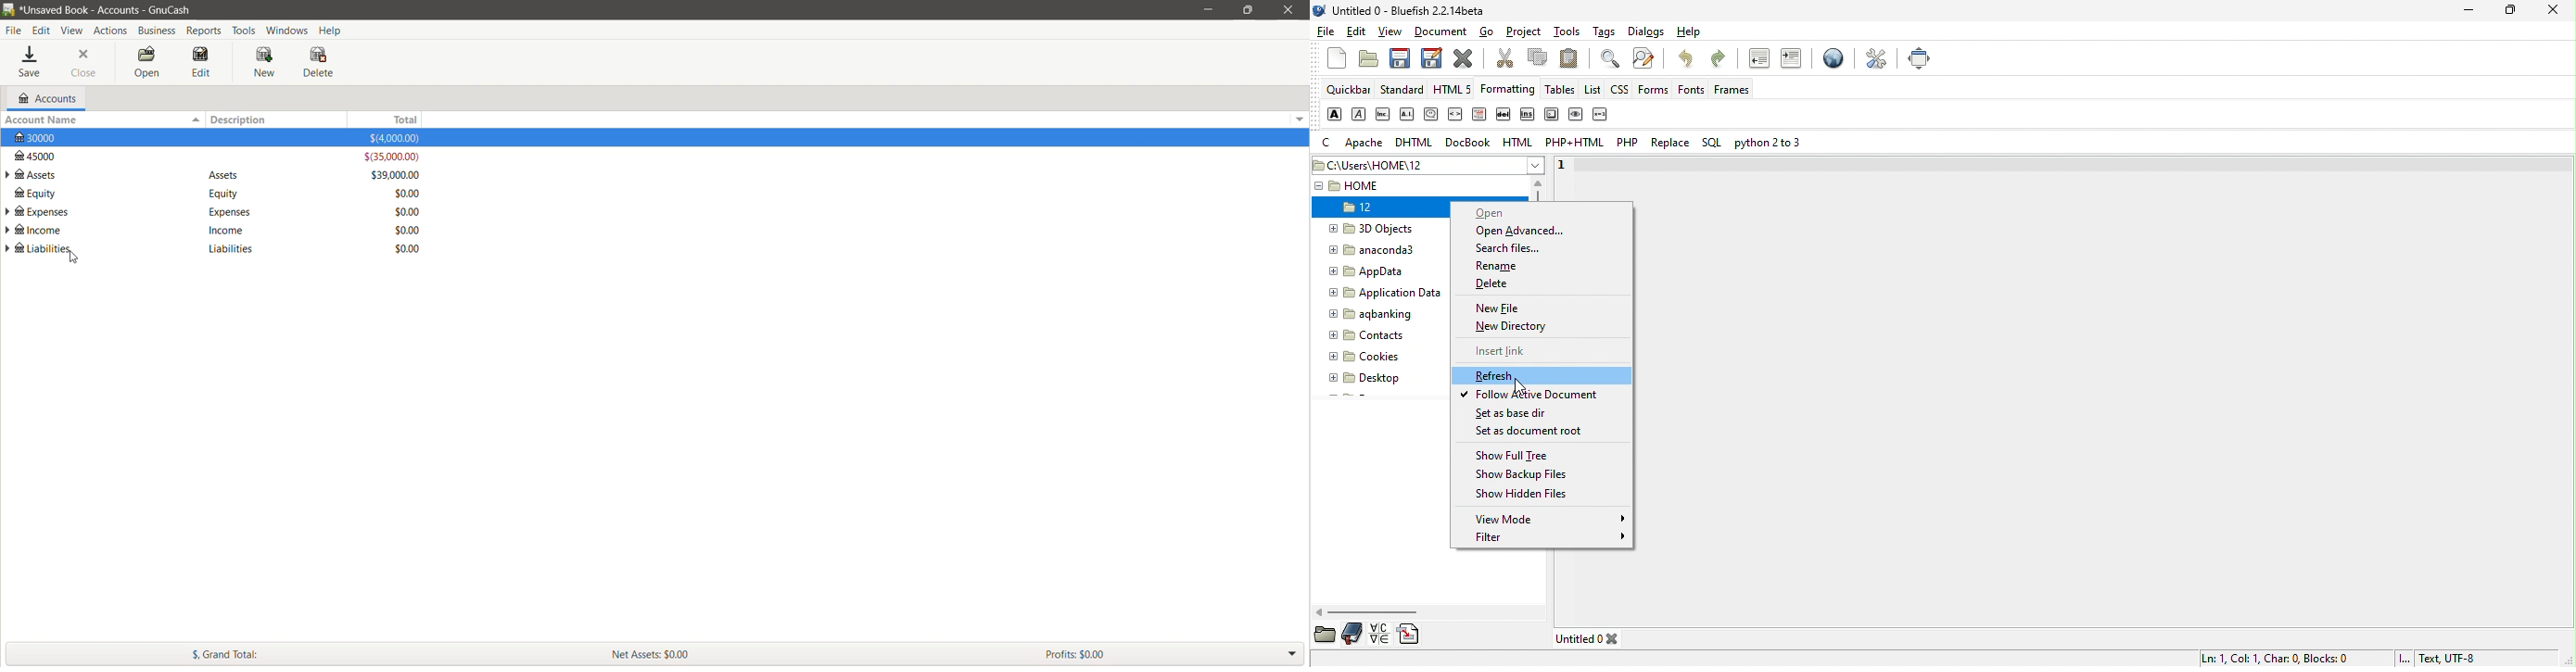 This screenshot has height=672, width=2576. What do you see at coordinates (1504, 307) in the screenshot?
I see `new file` at bounding box center [1504, 307].